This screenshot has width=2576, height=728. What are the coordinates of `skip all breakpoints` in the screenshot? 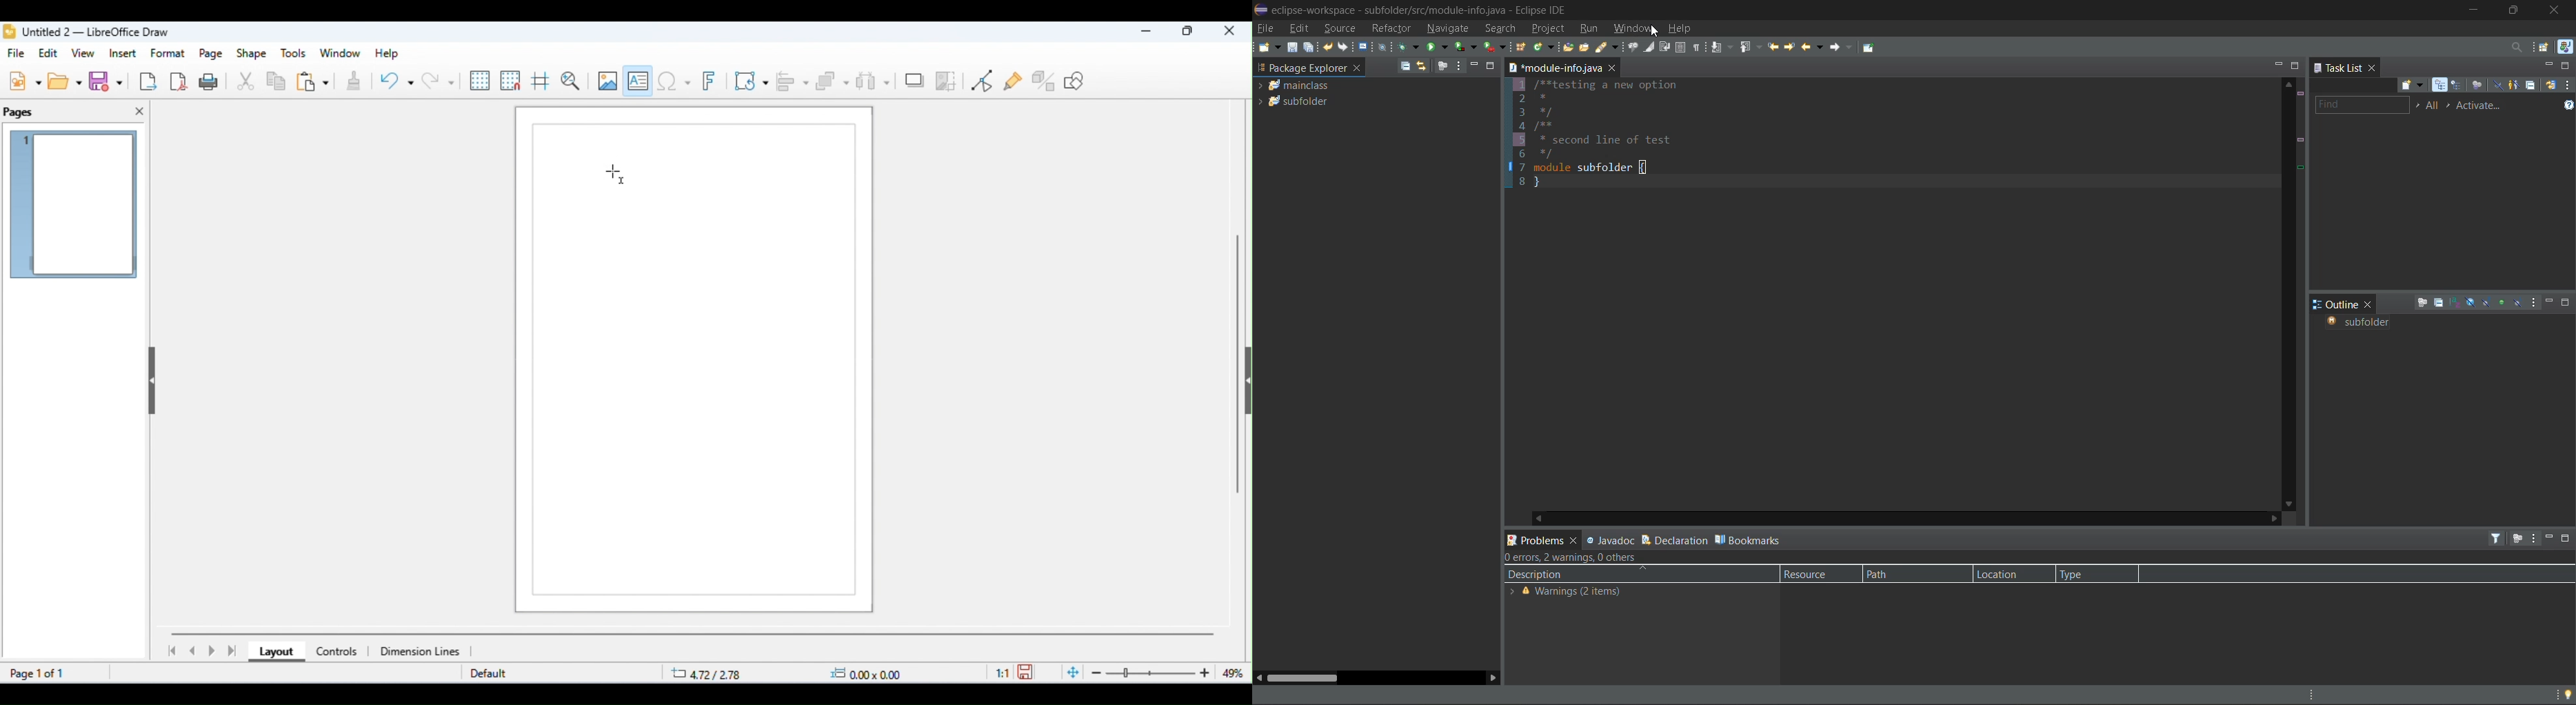 It's located at (1382, 46).